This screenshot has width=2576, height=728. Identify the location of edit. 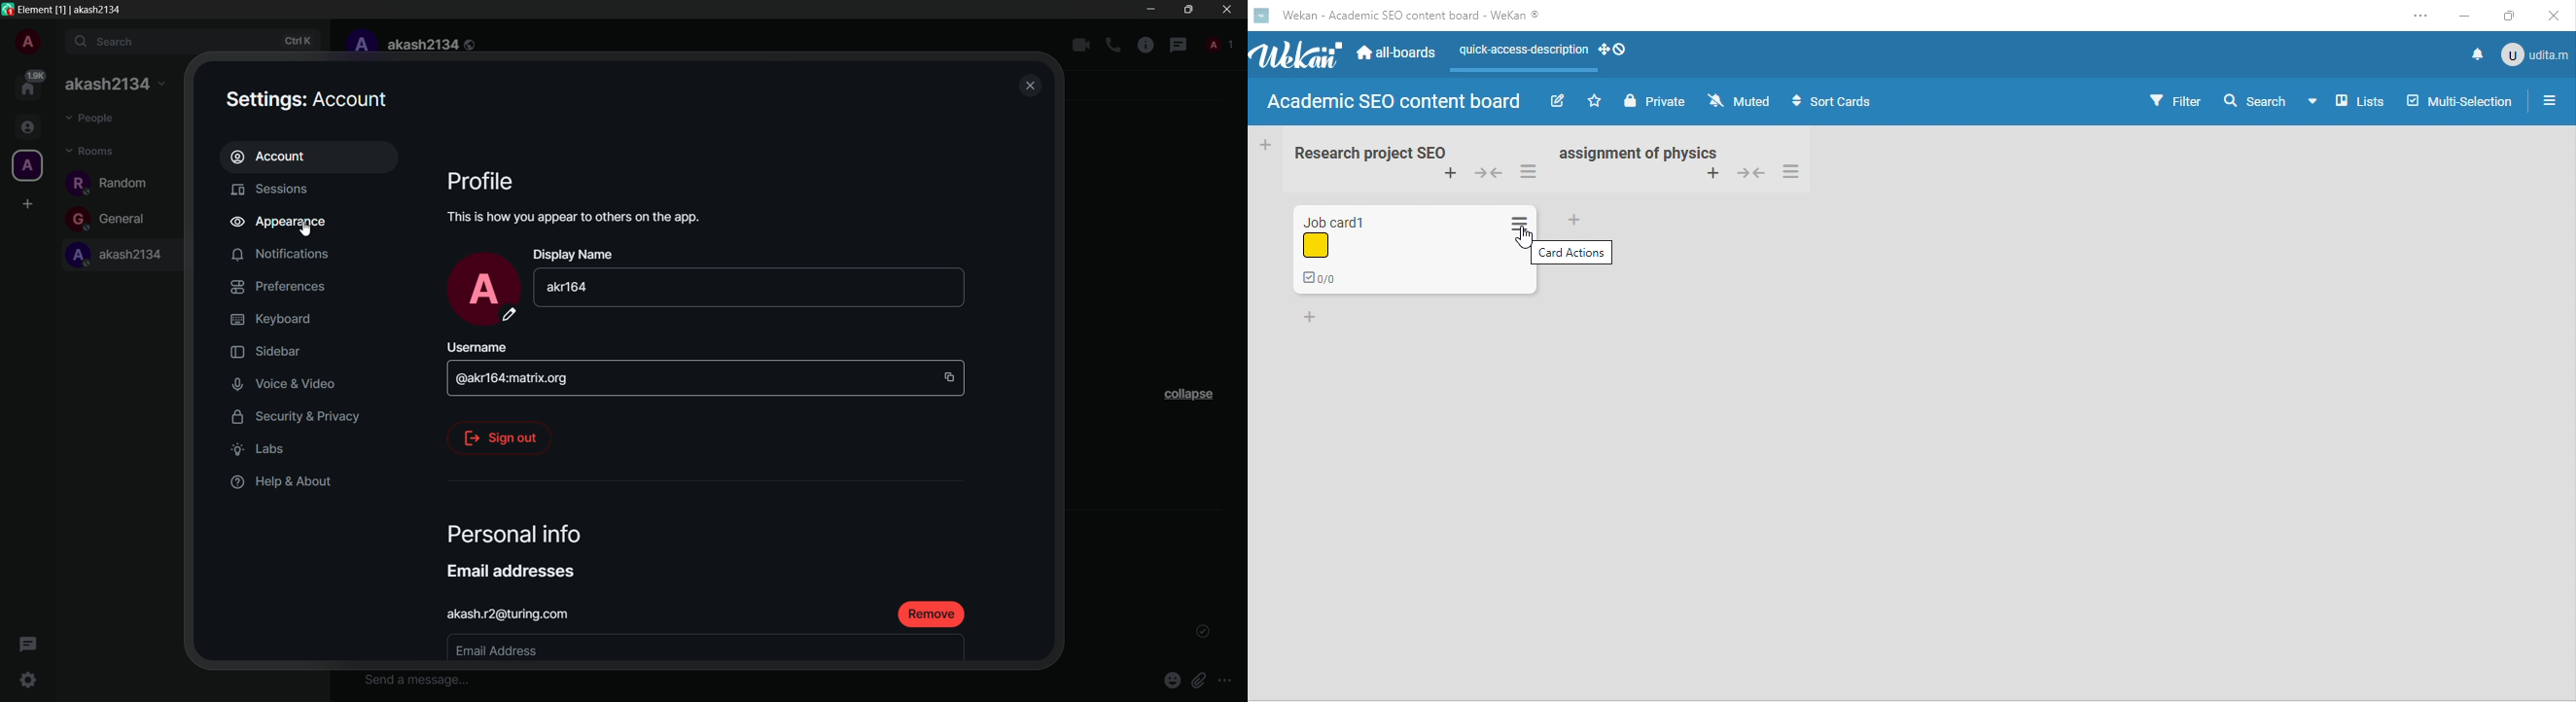
(1560, 101).